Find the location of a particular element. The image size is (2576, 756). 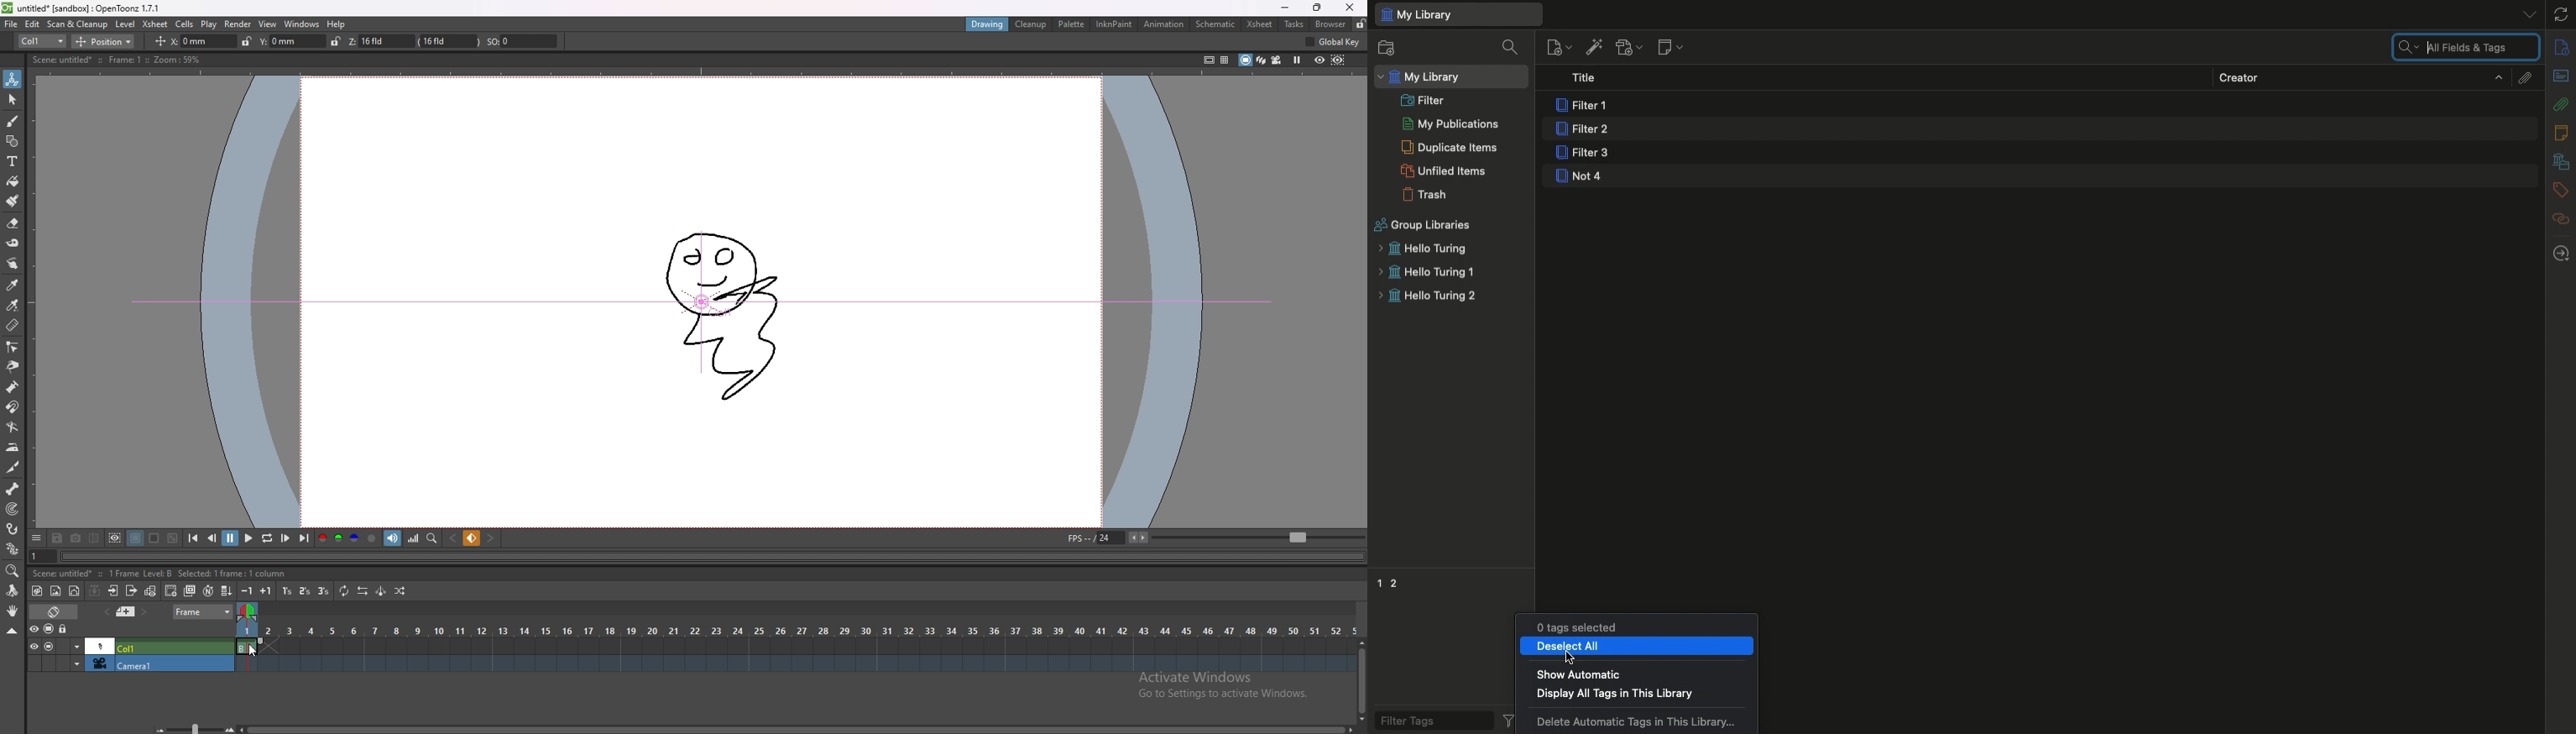

Info is located at coordinates (2563, 48).